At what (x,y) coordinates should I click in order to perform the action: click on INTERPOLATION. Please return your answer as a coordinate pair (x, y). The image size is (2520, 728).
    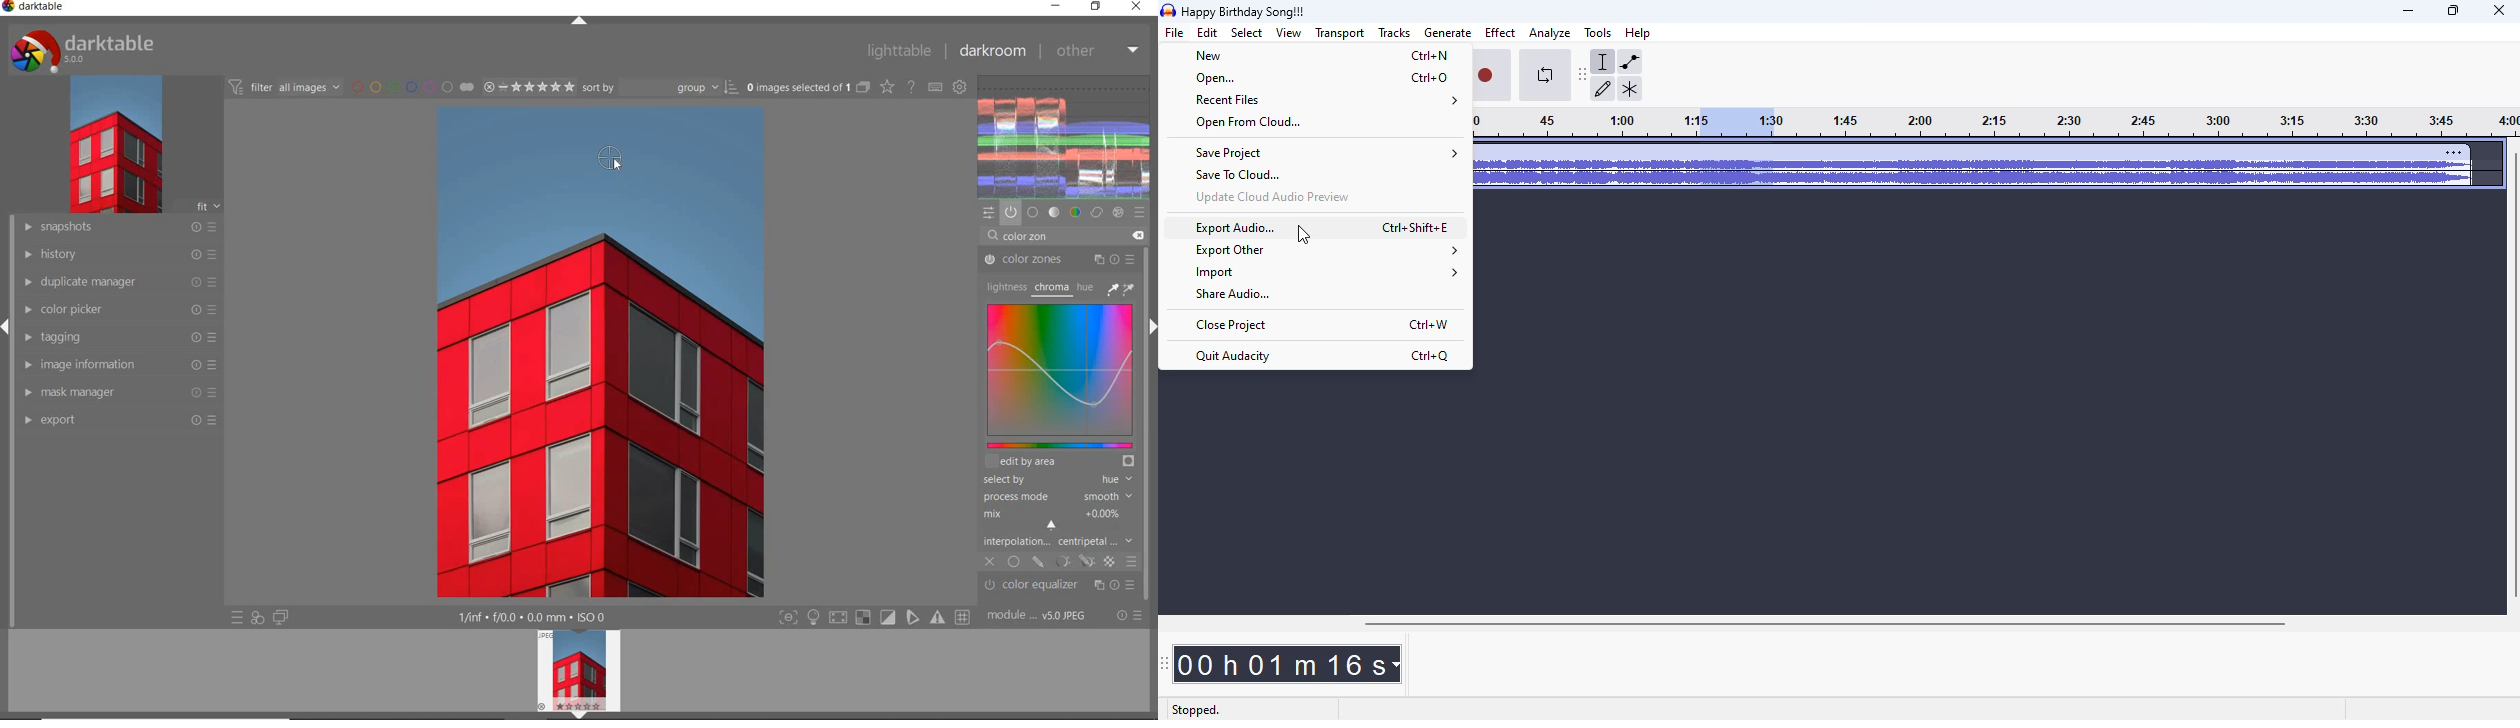
    Looking at the image, I should click on (1058, 541).